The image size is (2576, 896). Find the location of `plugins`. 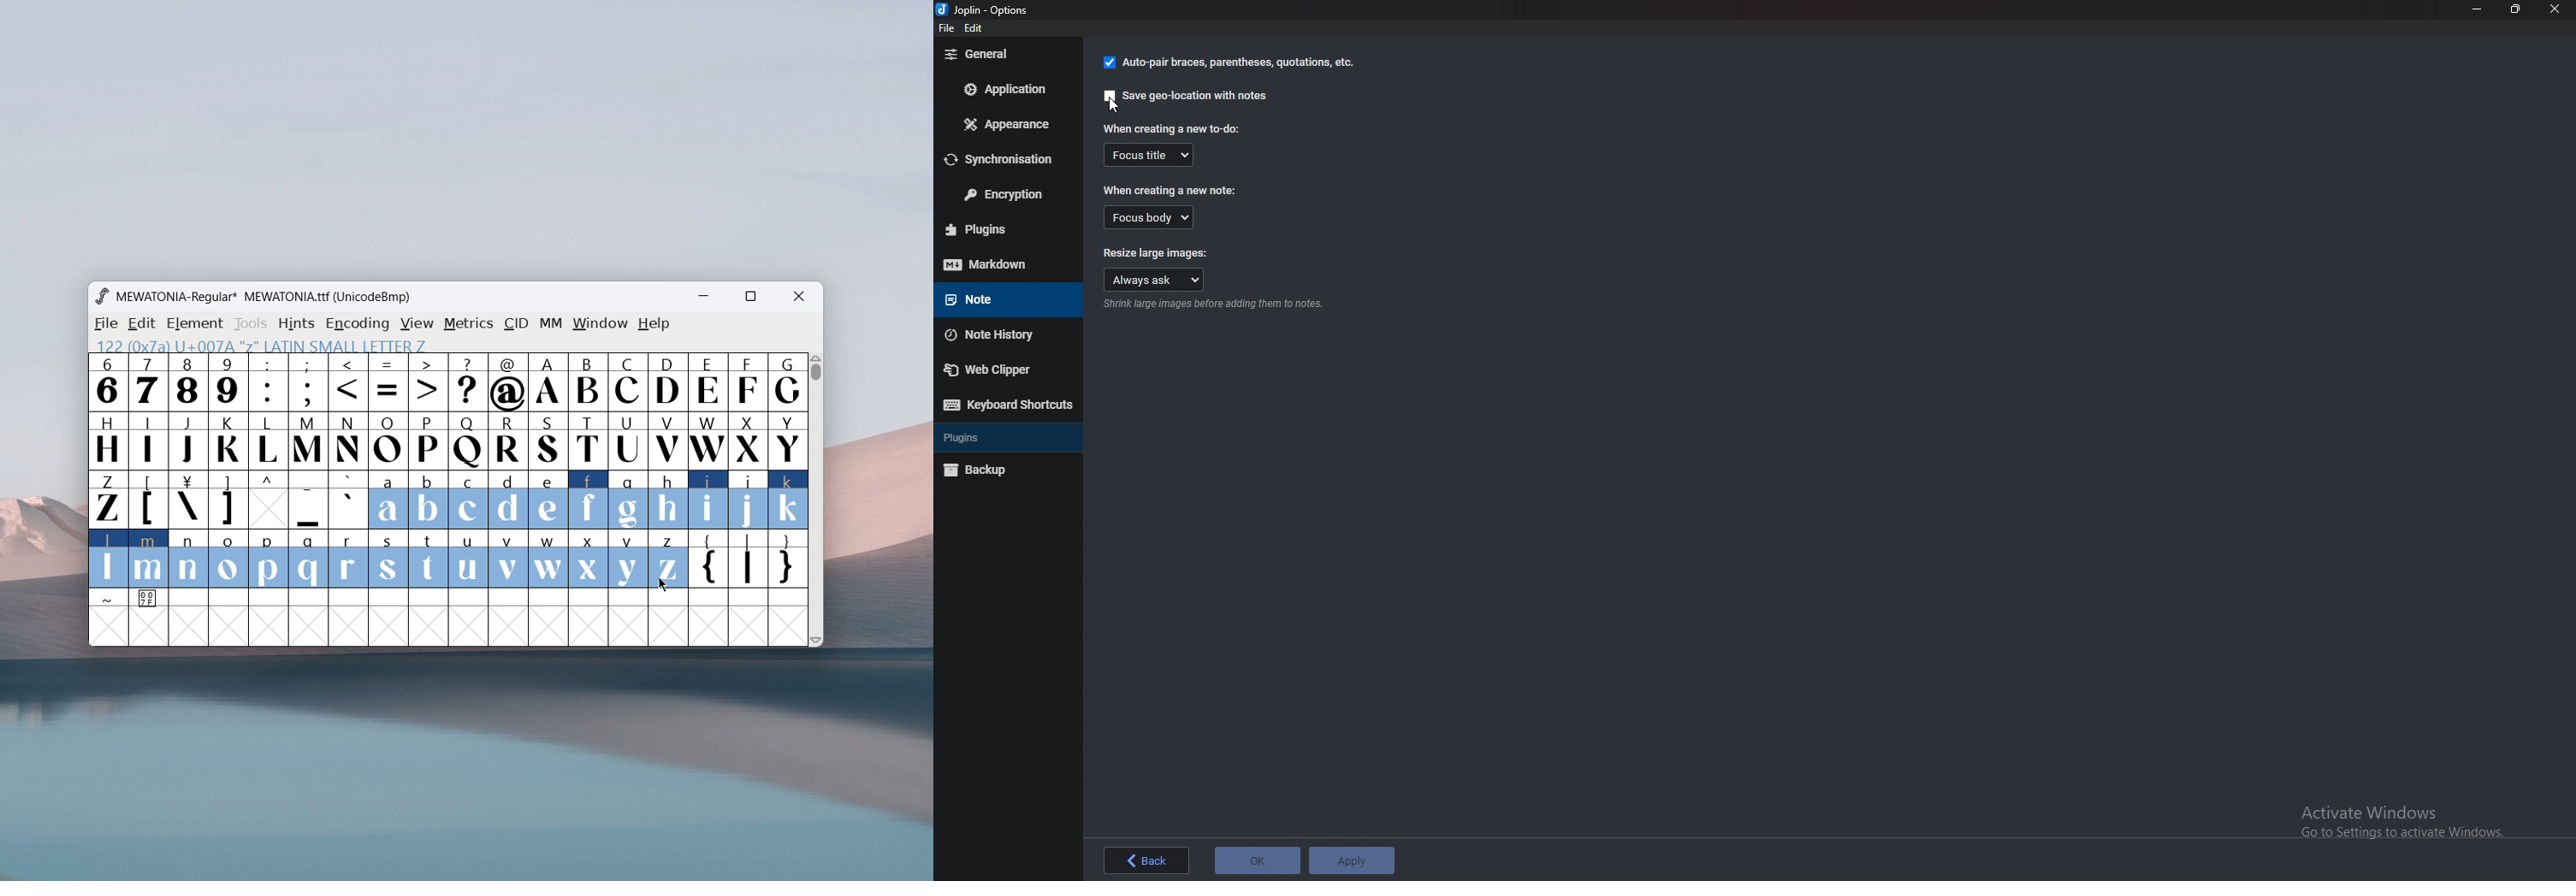

plugins is located at coordinates (1006, 228).